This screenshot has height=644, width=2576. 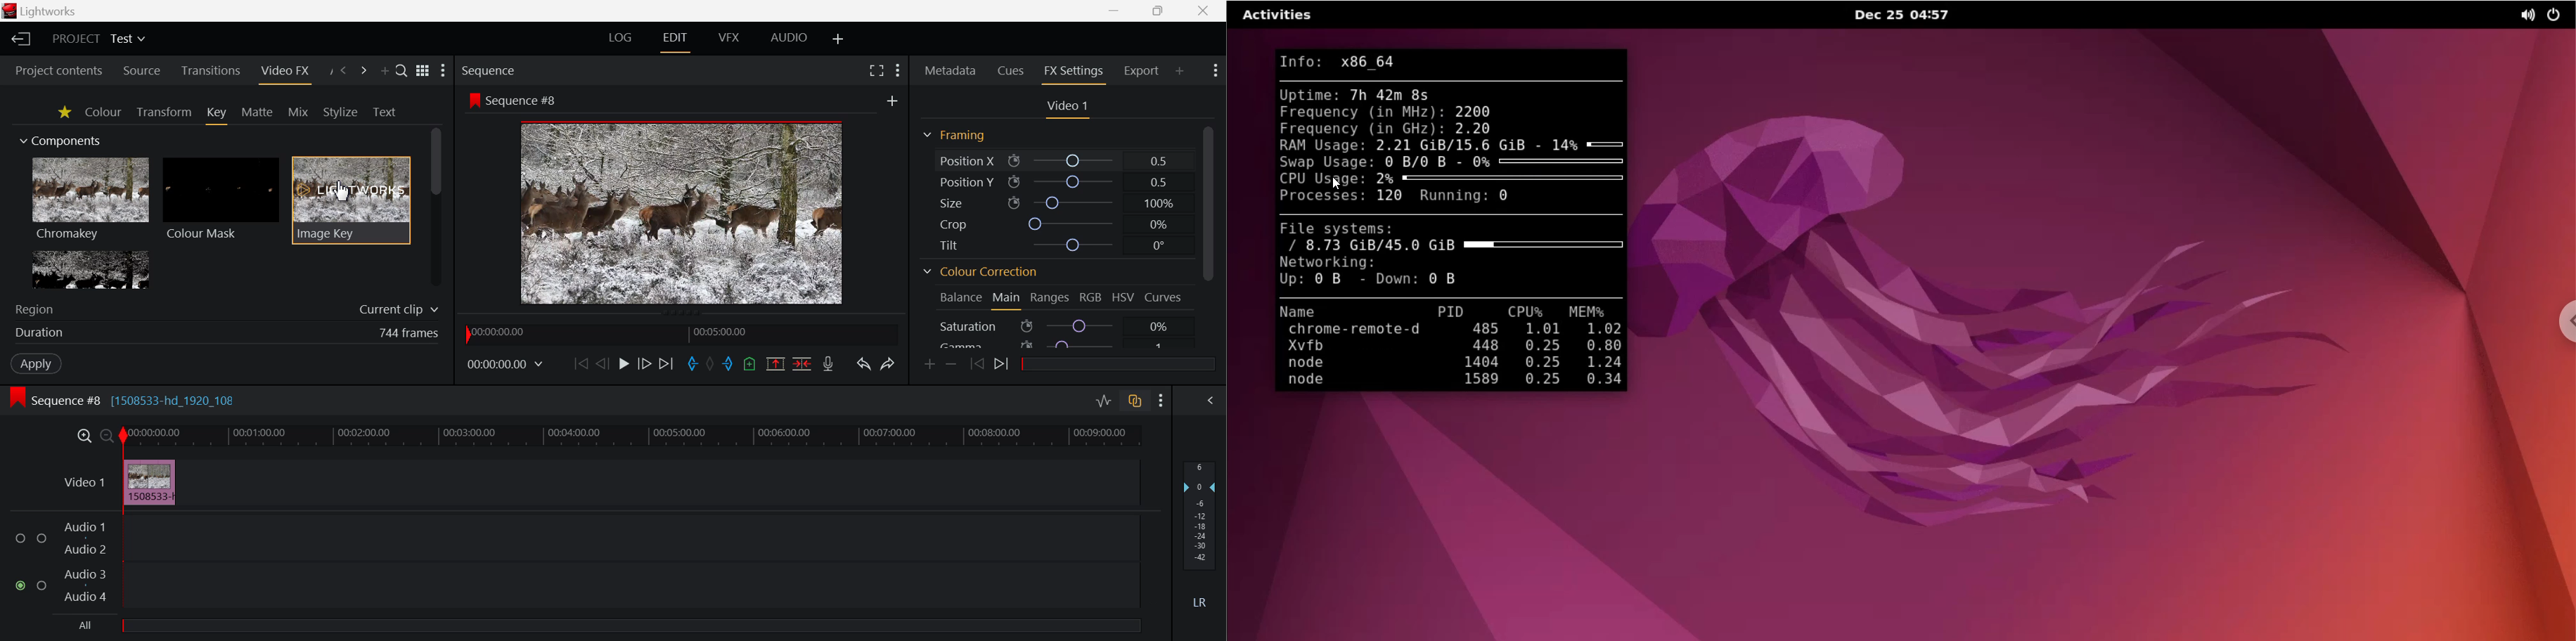 What do you see at coordinates (42, 538) in the screenshot?
I see `checkbox` at bounding box center [42, 538].